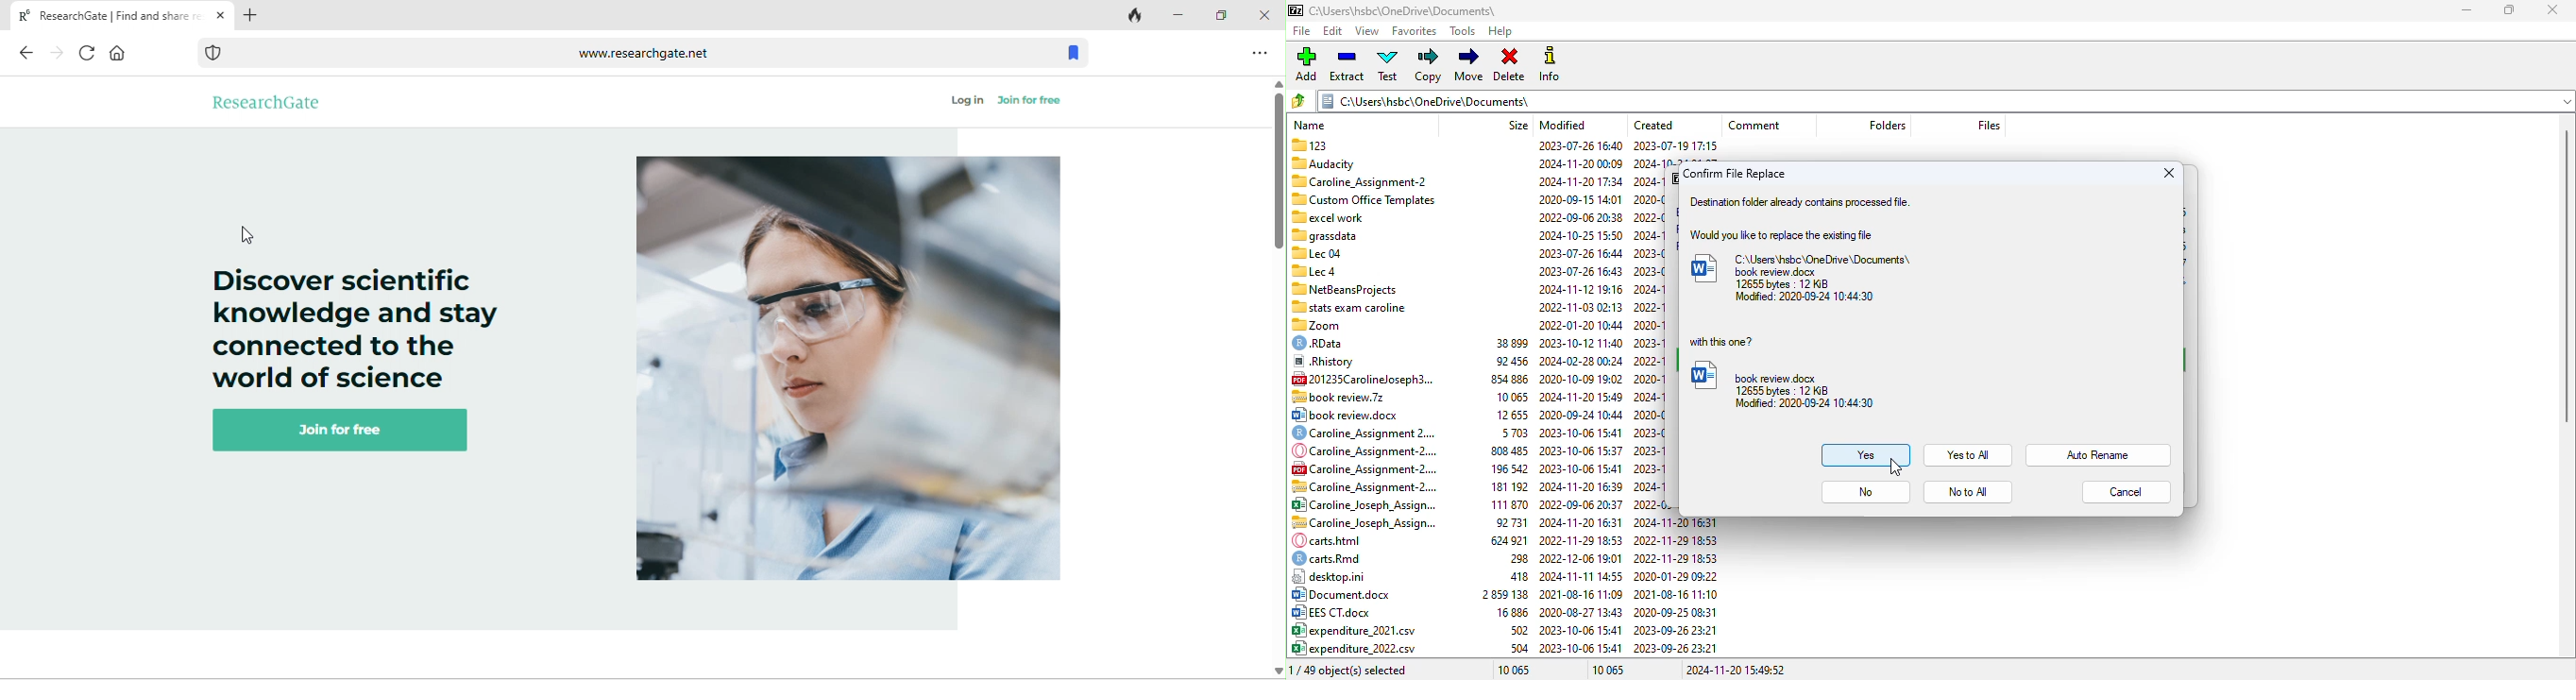 This screenshot has width=2576, height=700. Describe the element at coordinates (1723, 343) in the screenshot. I see `with this one?` at that location.